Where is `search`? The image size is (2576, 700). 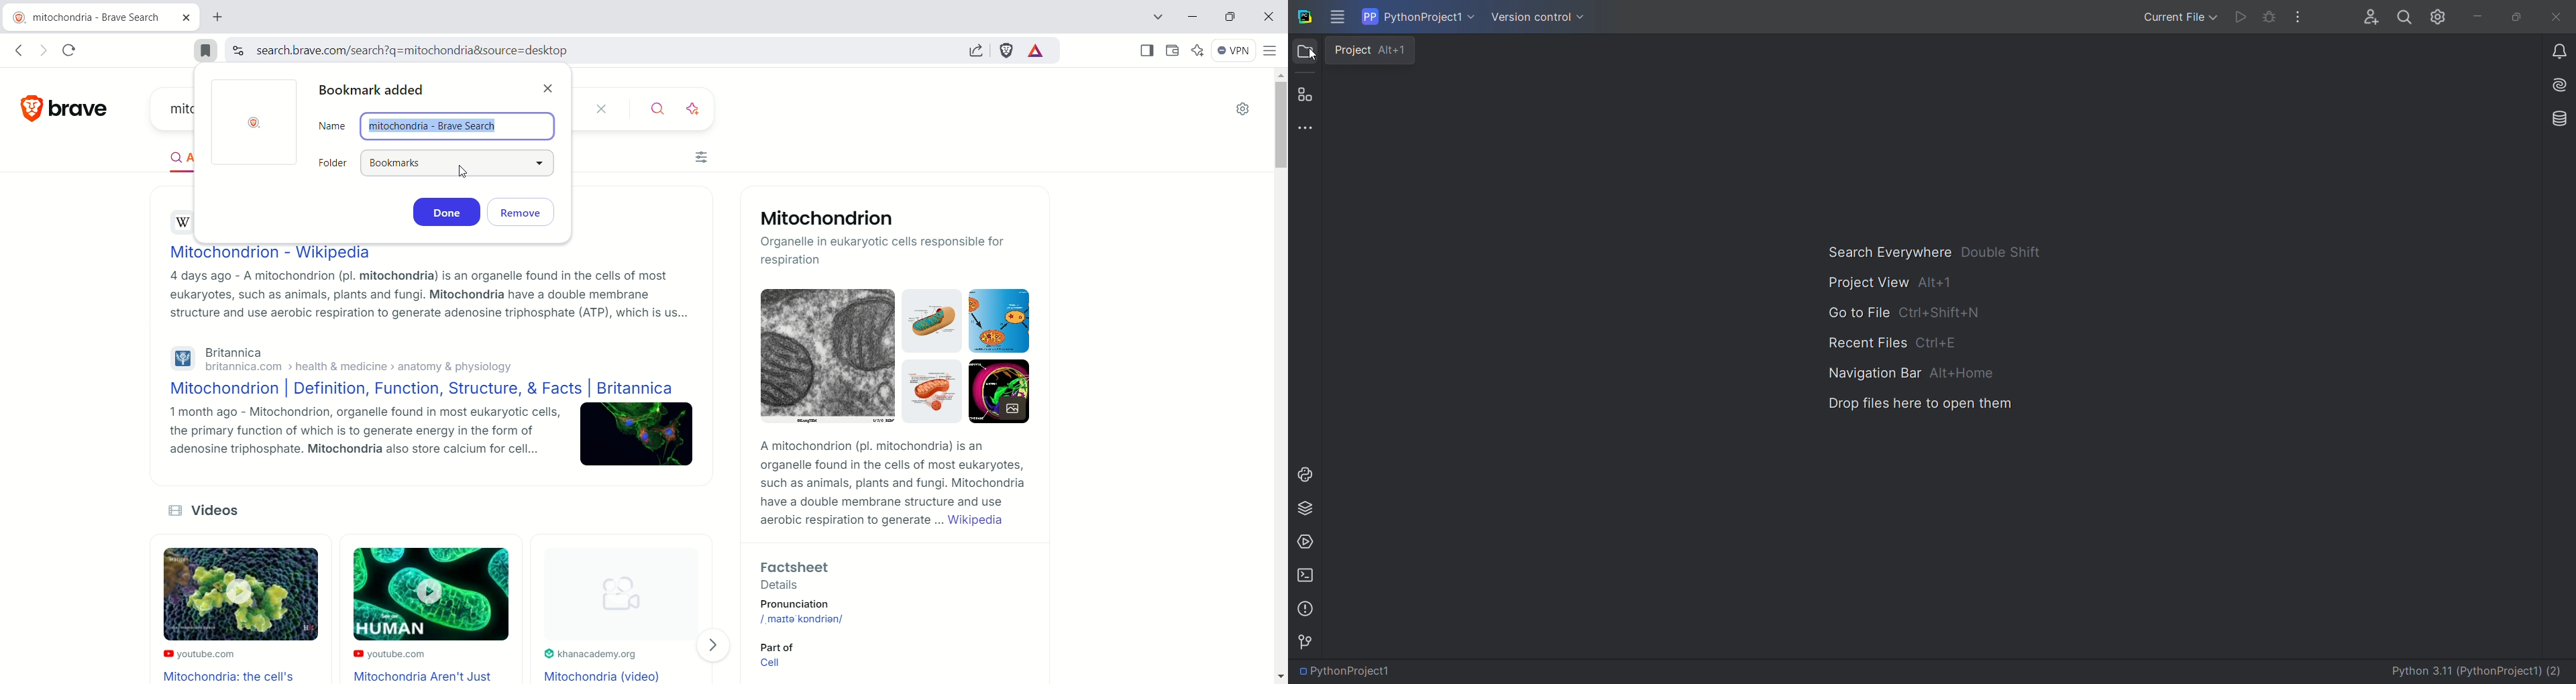
search is located at coordinates (2403, 17).